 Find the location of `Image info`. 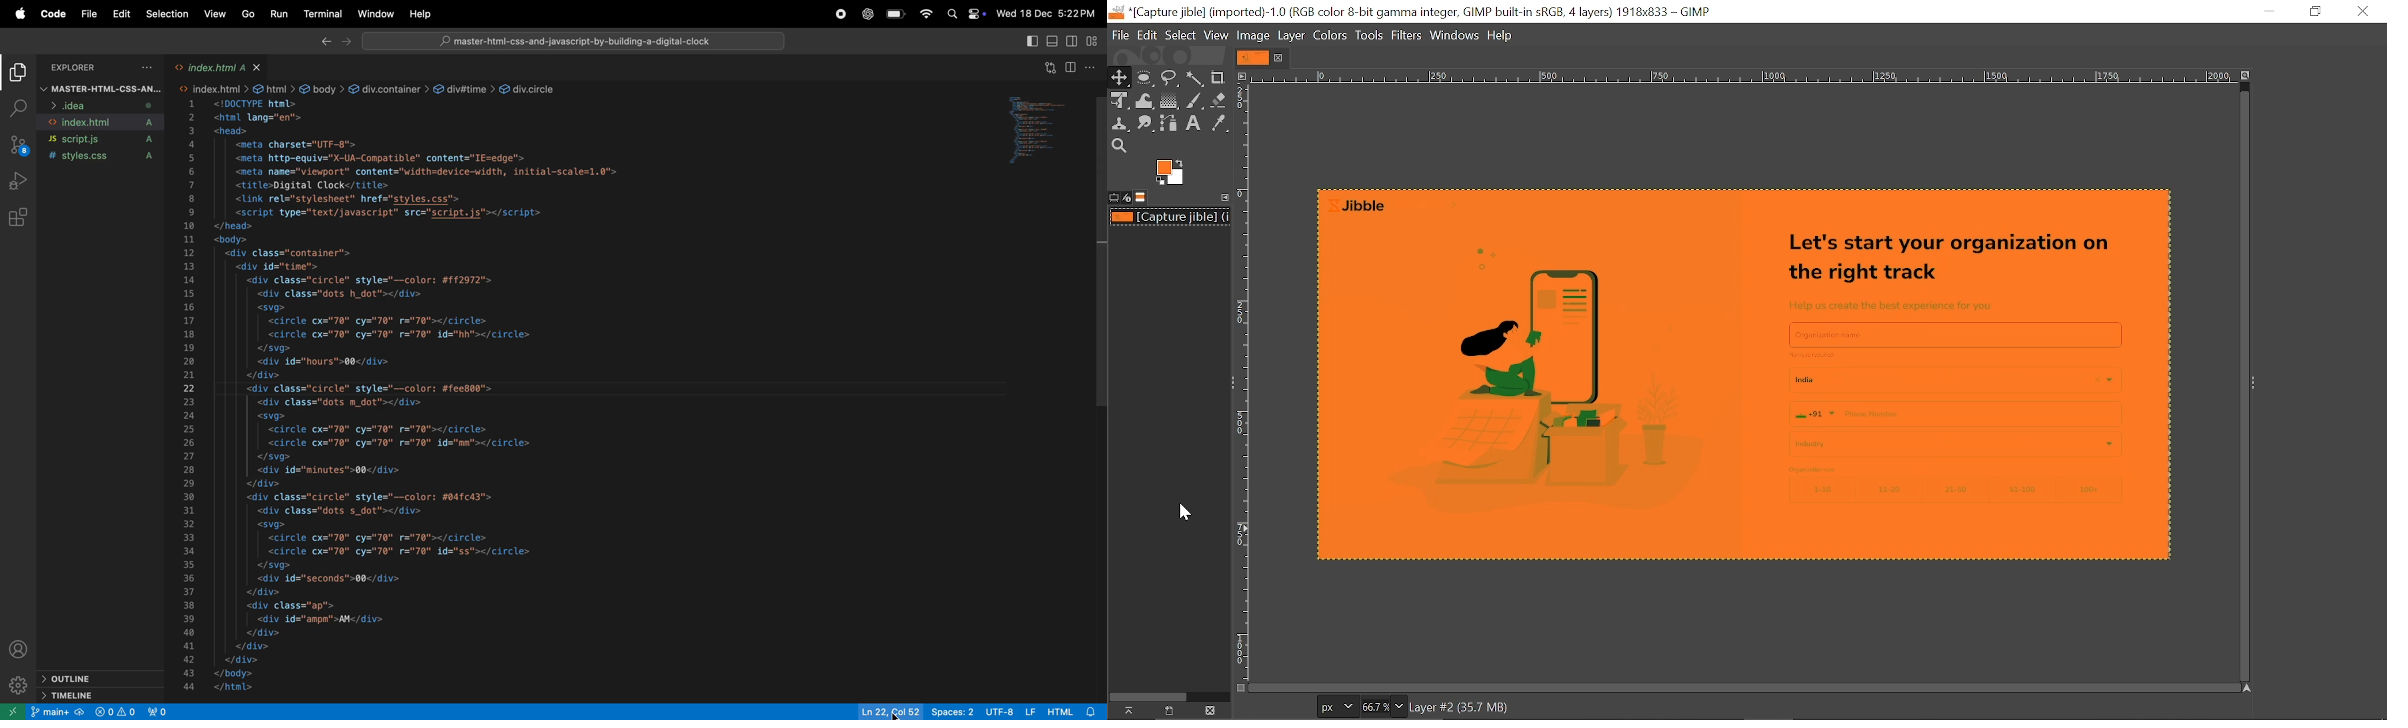

Image info is located at coordinates (1517, 706).